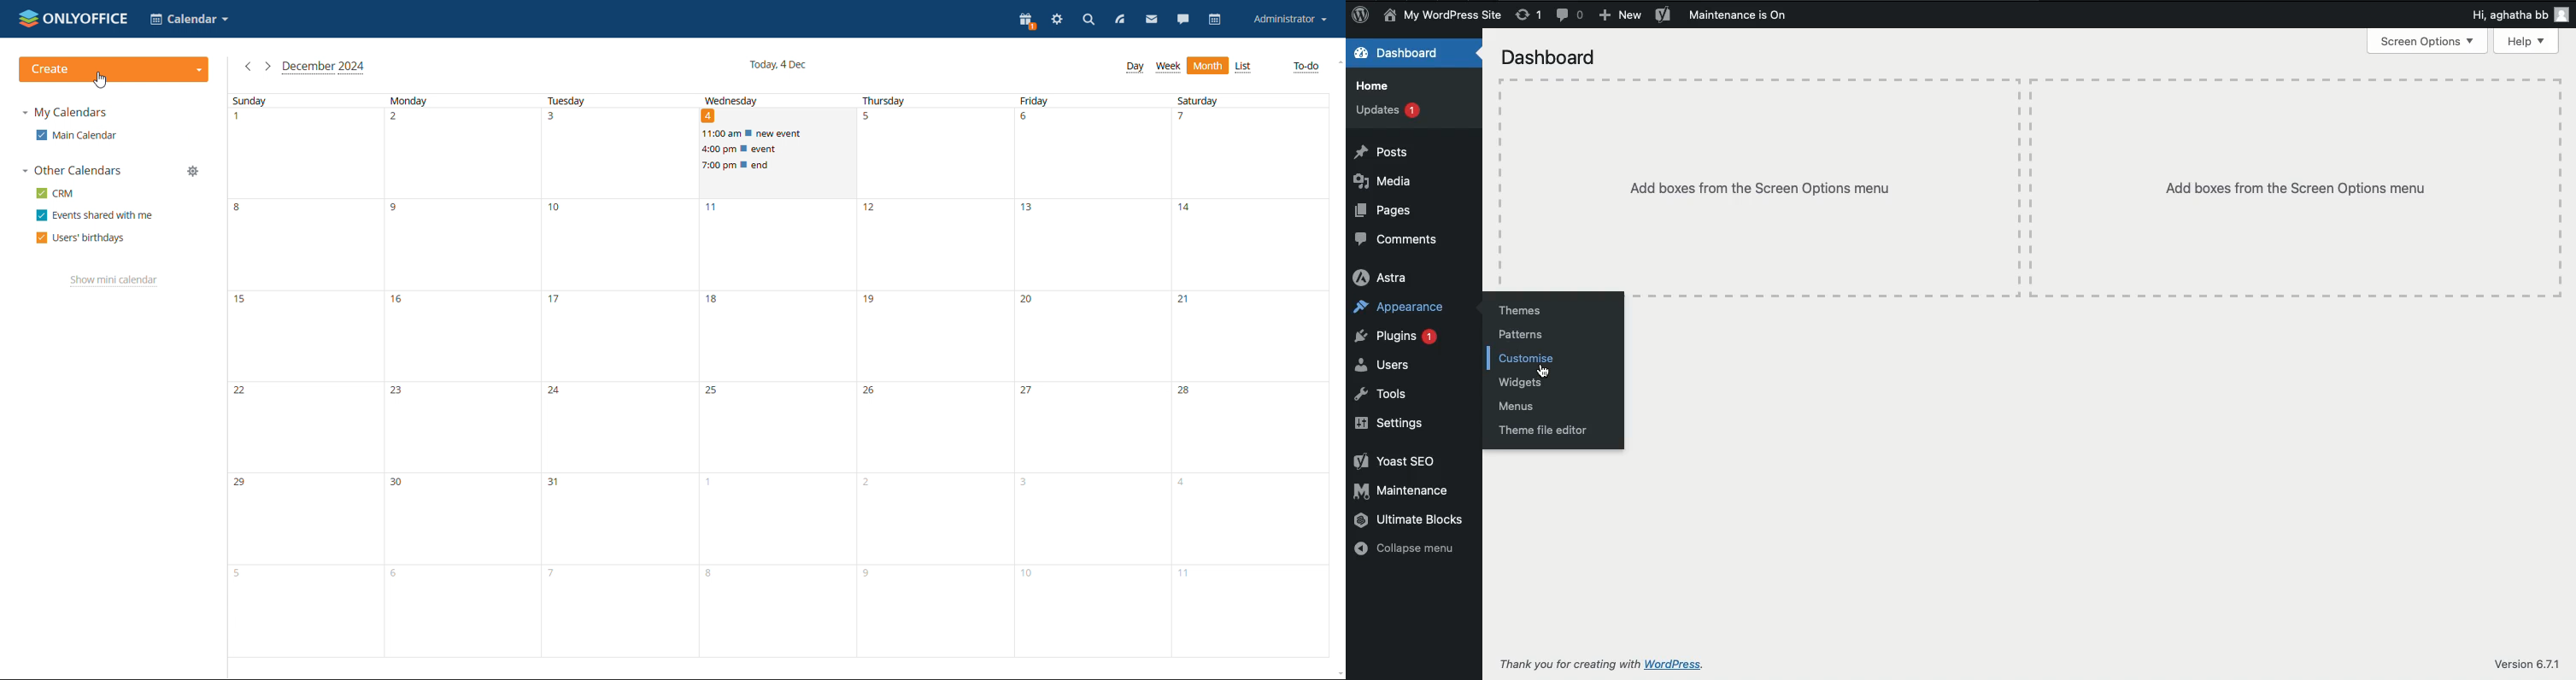 The width and height of the screenshot is (2576, 700). Describe the element at coordinates (81, 238) in the screenshot. I see `users' birthdays` at that location.